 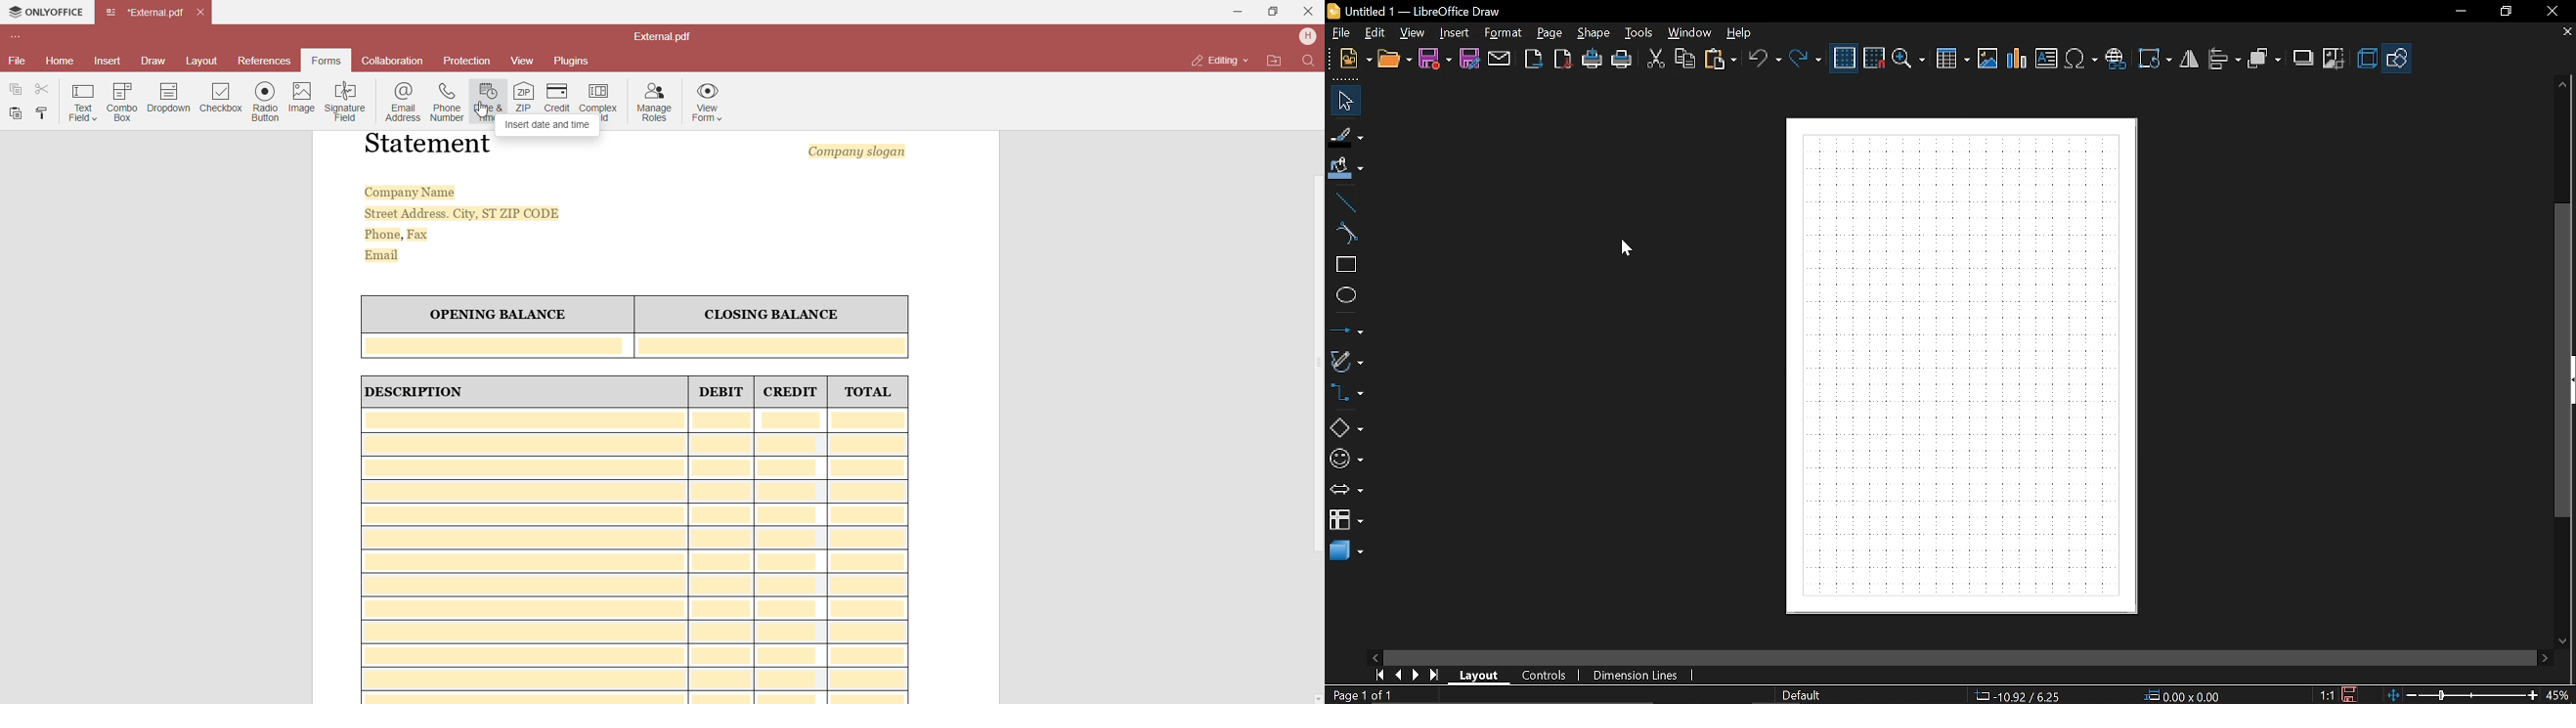 I want to click on Fill line, so click(x=1346, y=136).